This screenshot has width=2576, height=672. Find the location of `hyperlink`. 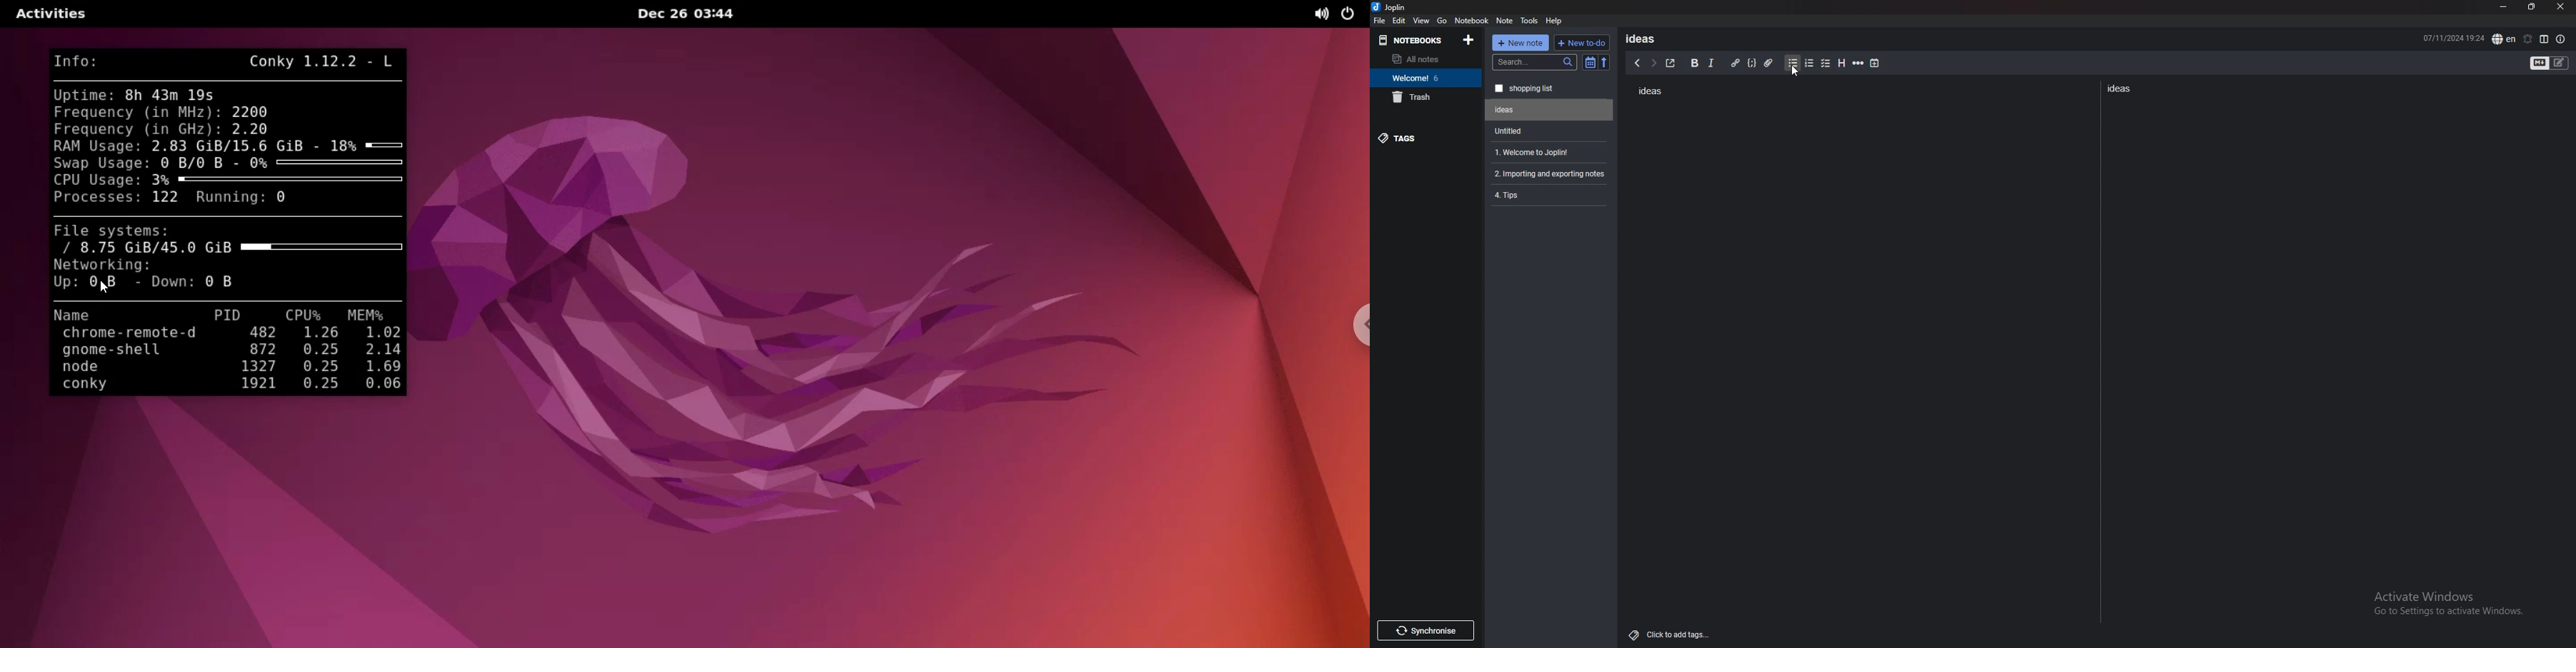

hyperlink is located at coordinates (1735, 63).